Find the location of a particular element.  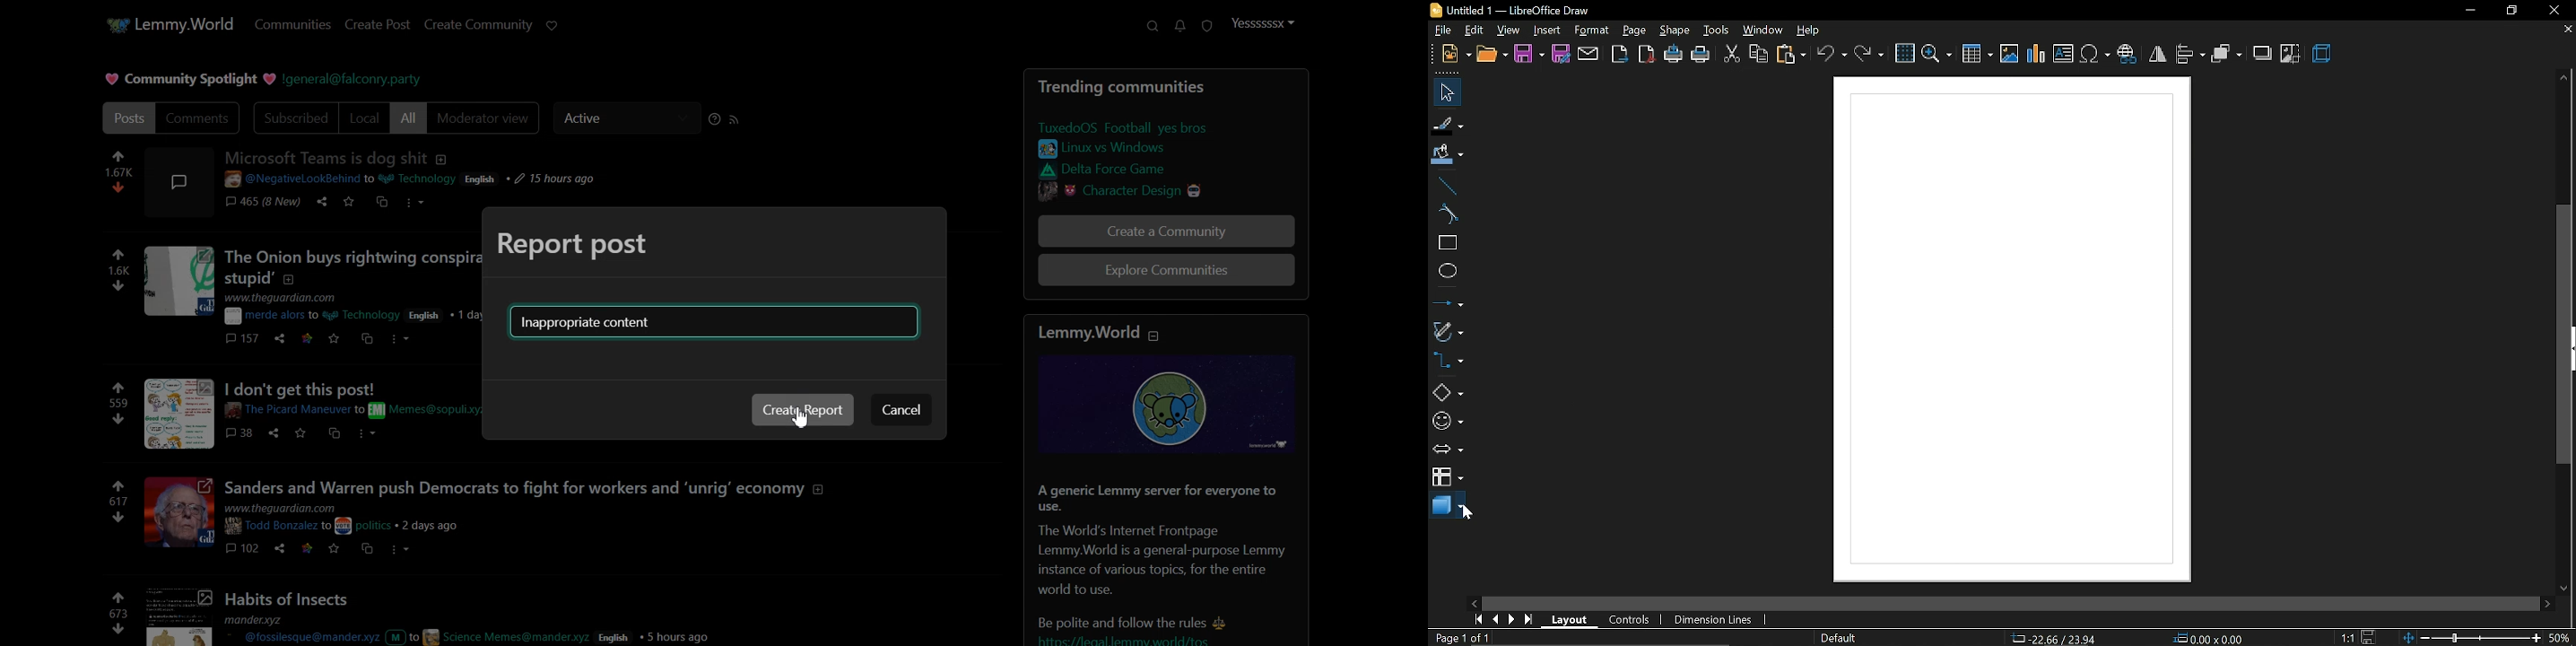

3d effects is located at coordinates (2322, 54).